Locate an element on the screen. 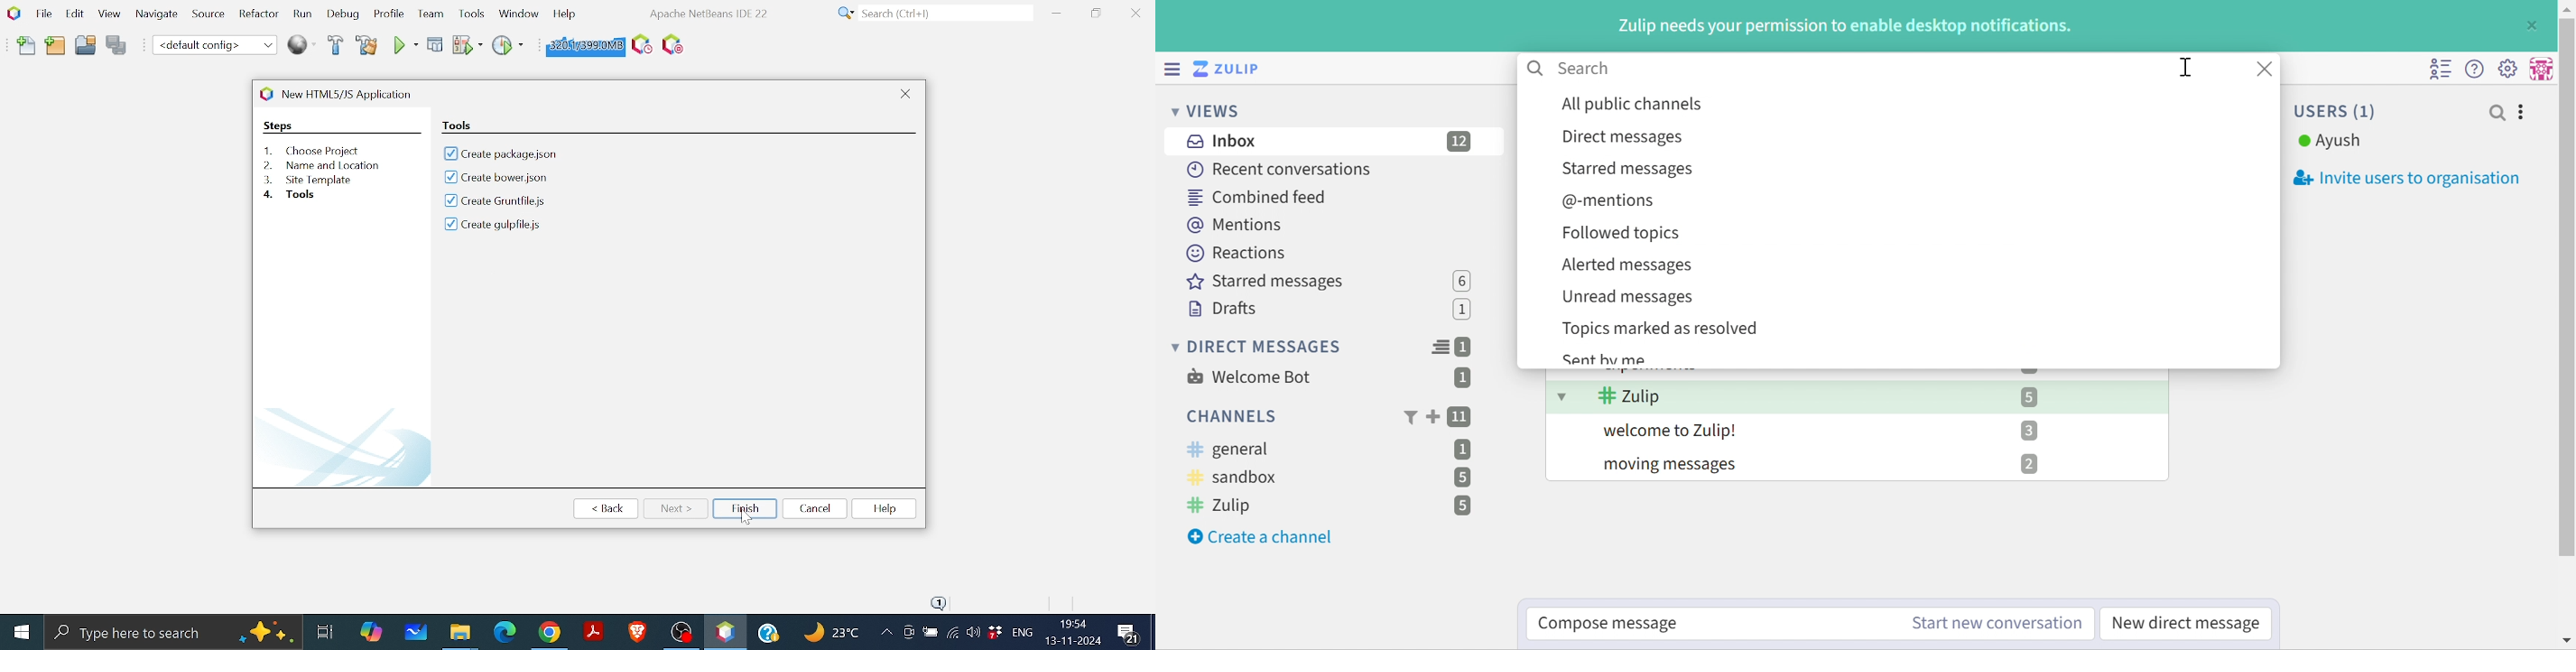 Image resolution: width=2576 pixels, height=672 pixels. 5 is located at coordinates (1462, 506).